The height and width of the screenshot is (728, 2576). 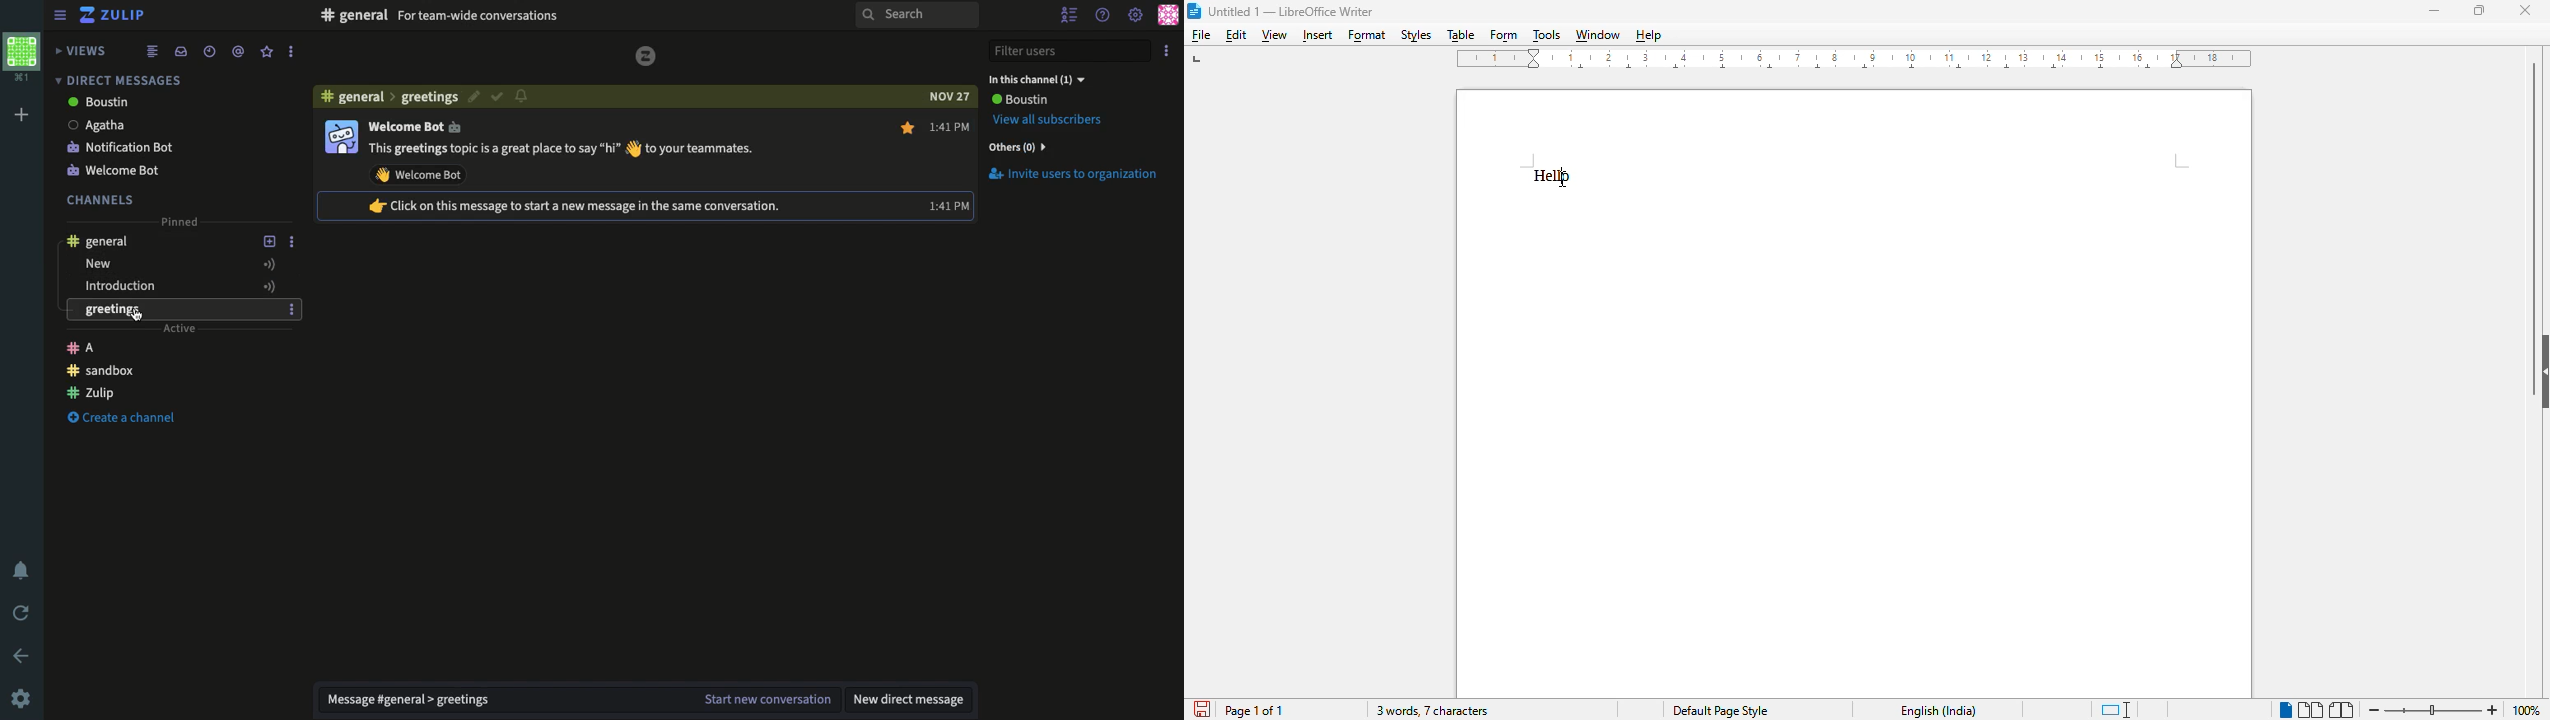 I want to click on Active, so click(x=269, y=287).